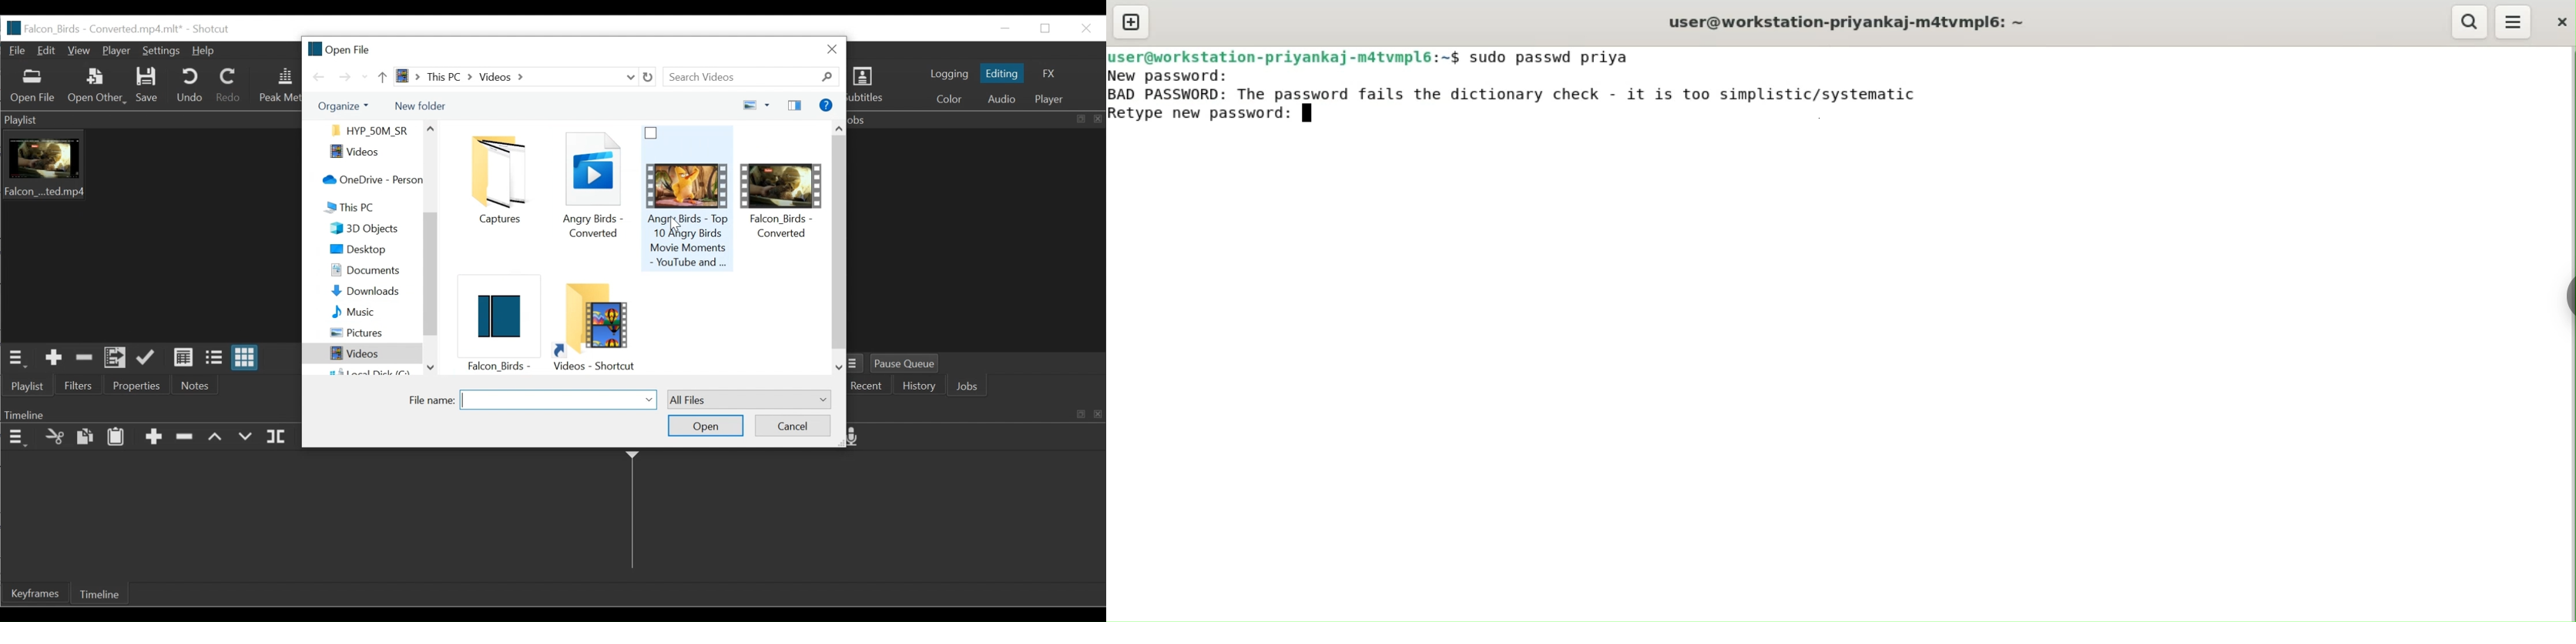 The height and width of the screenshot is (644, 2576). What do you see at coordinates (278, 437) in the screenshot?
I see `Split at playhead` at bounding box center [278, 437].